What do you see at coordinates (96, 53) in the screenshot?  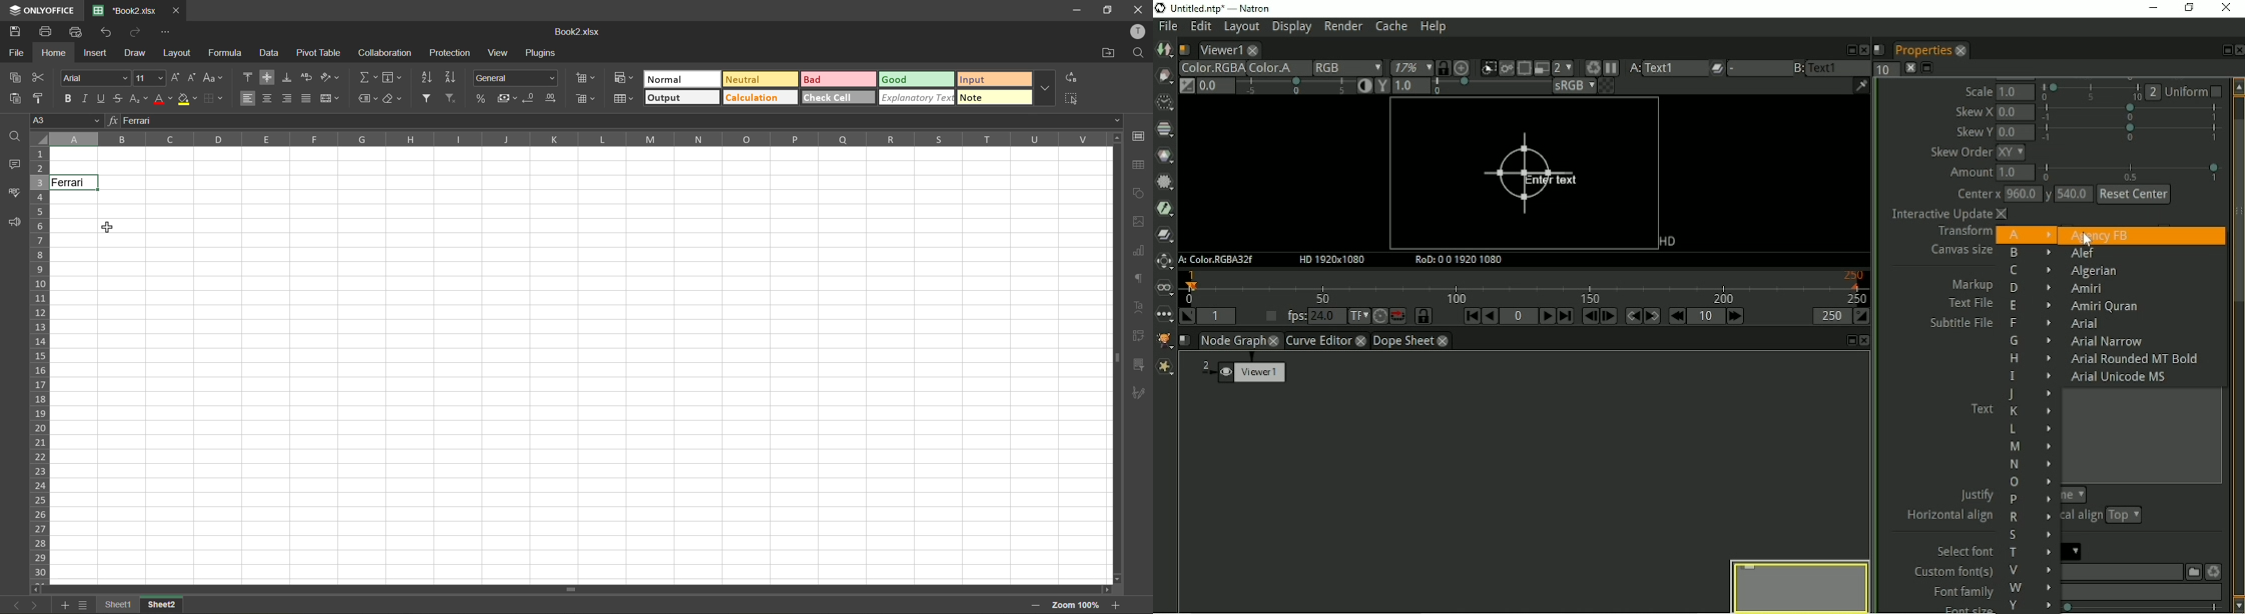 I see `insert` at bounding box center [96, 53].